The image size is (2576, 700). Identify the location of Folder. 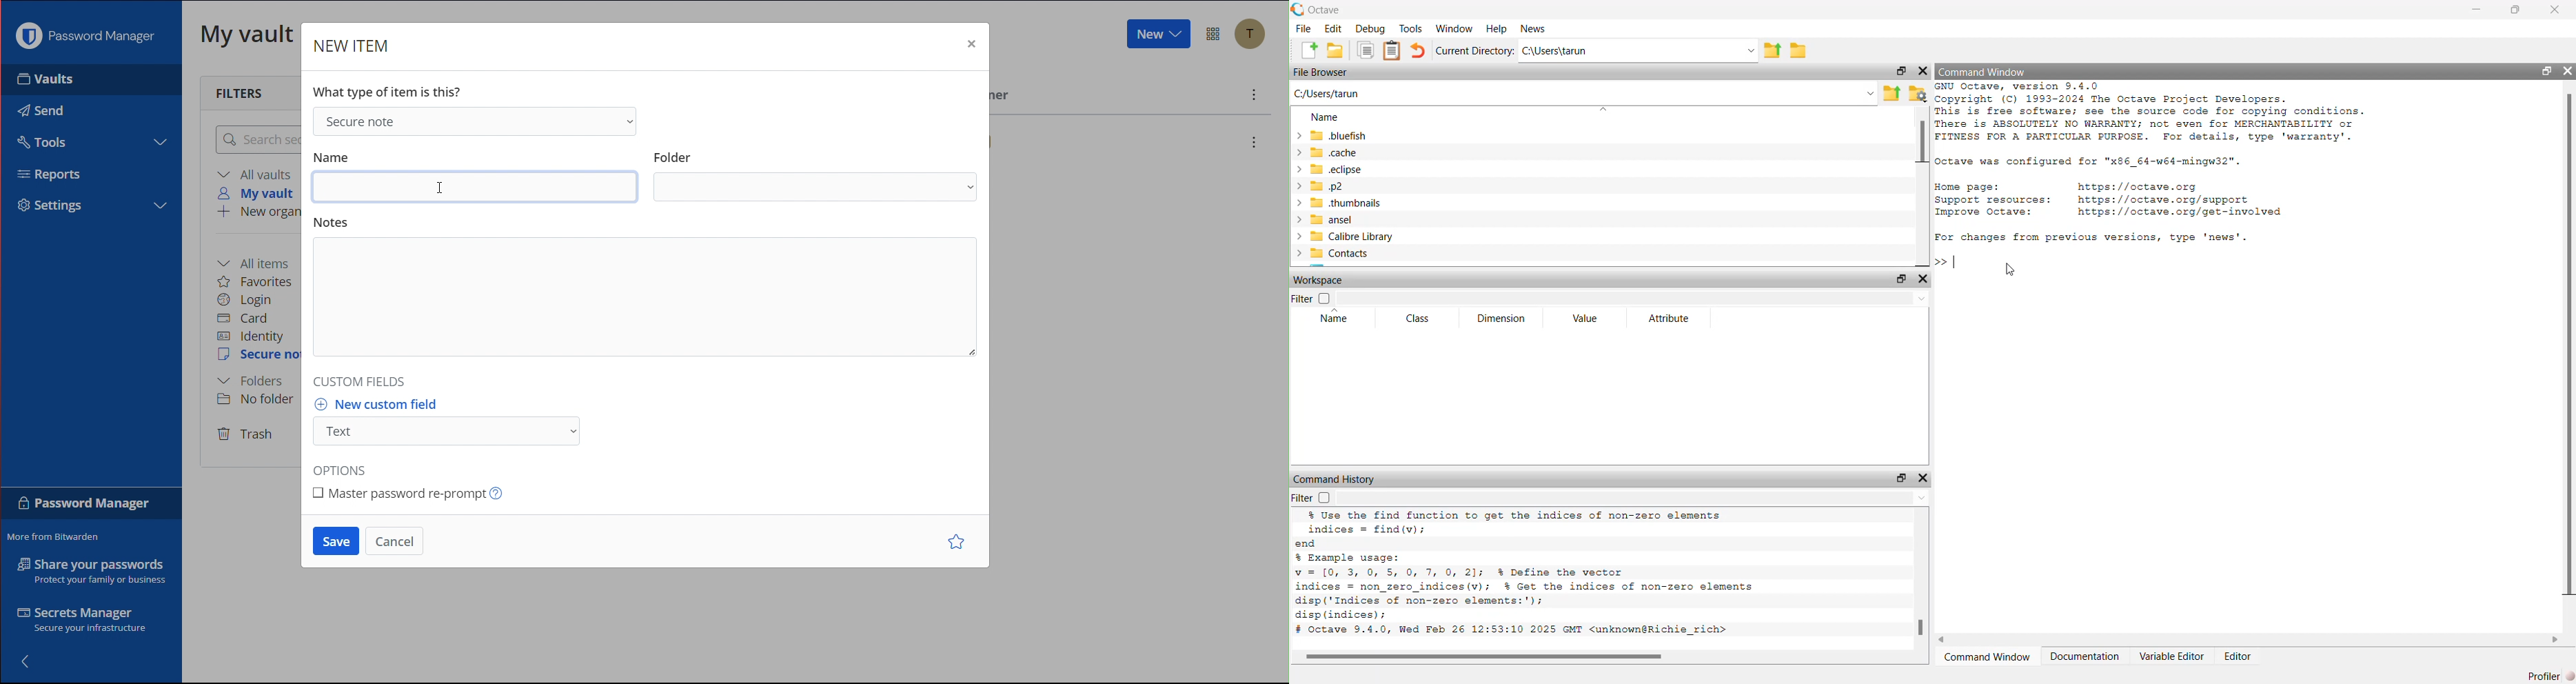
(673, 153).